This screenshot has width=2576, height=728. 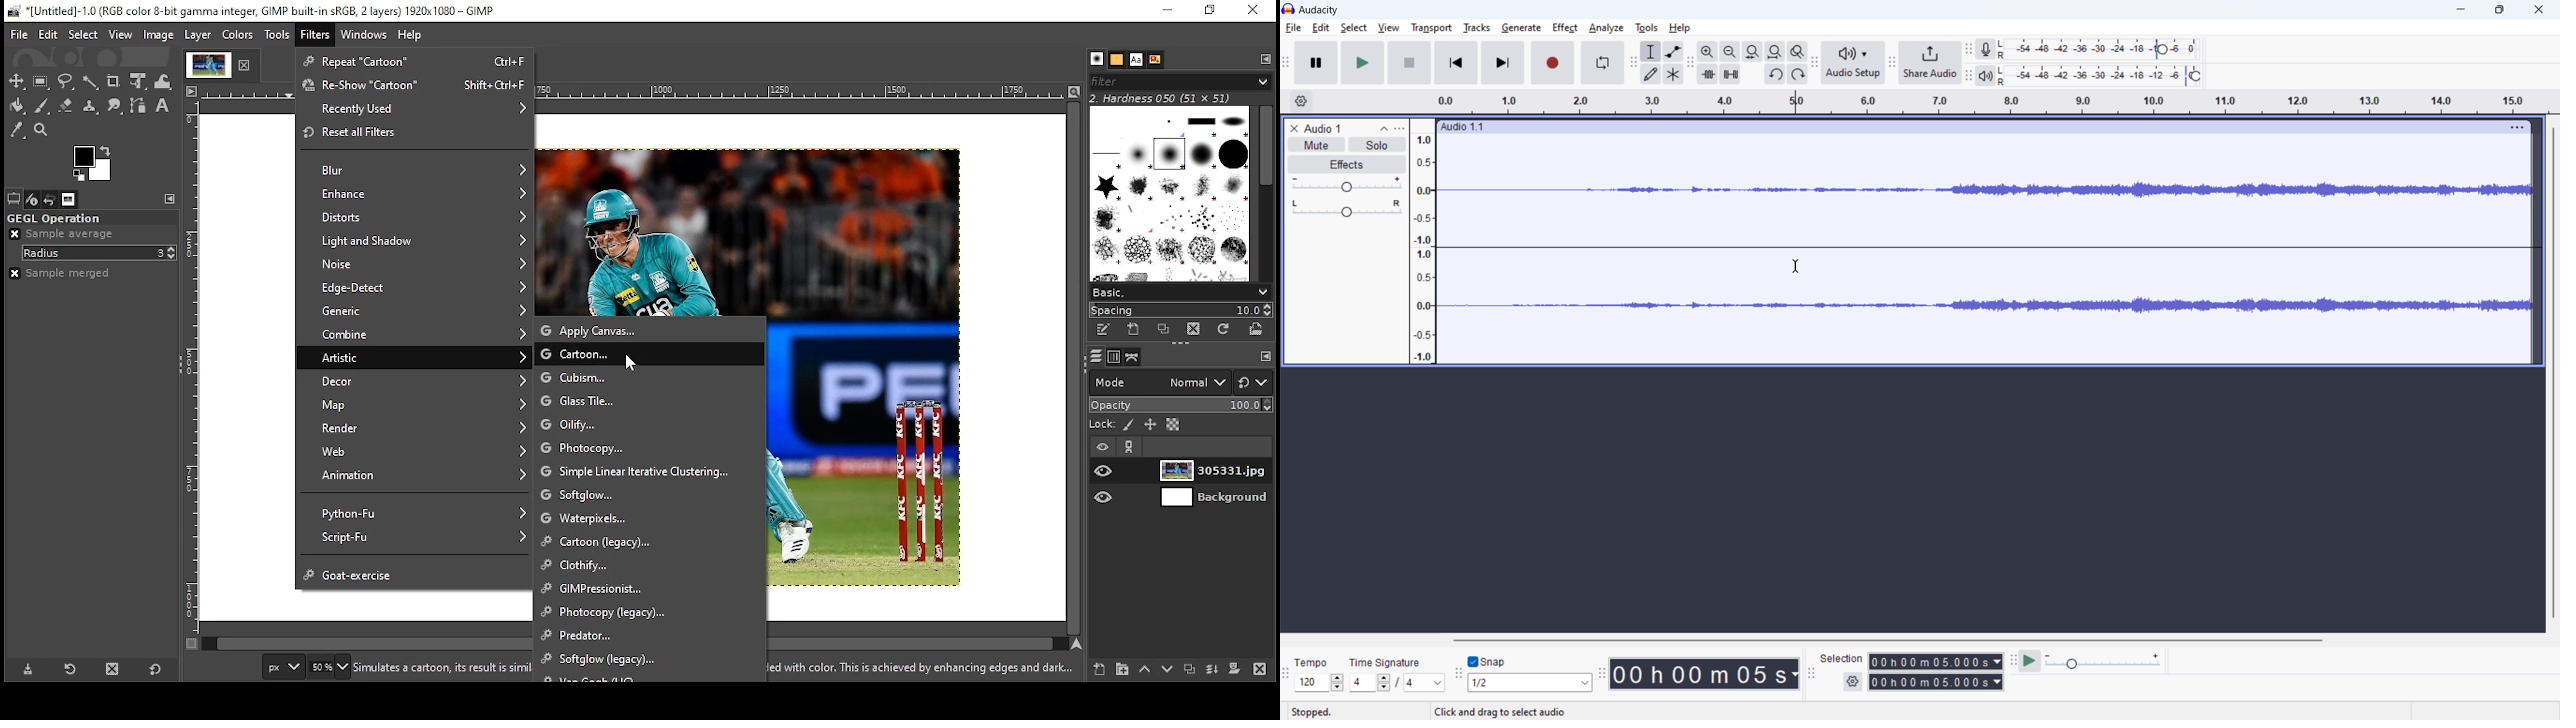 I want to click on draw tool, so click(x=1651, y=73).